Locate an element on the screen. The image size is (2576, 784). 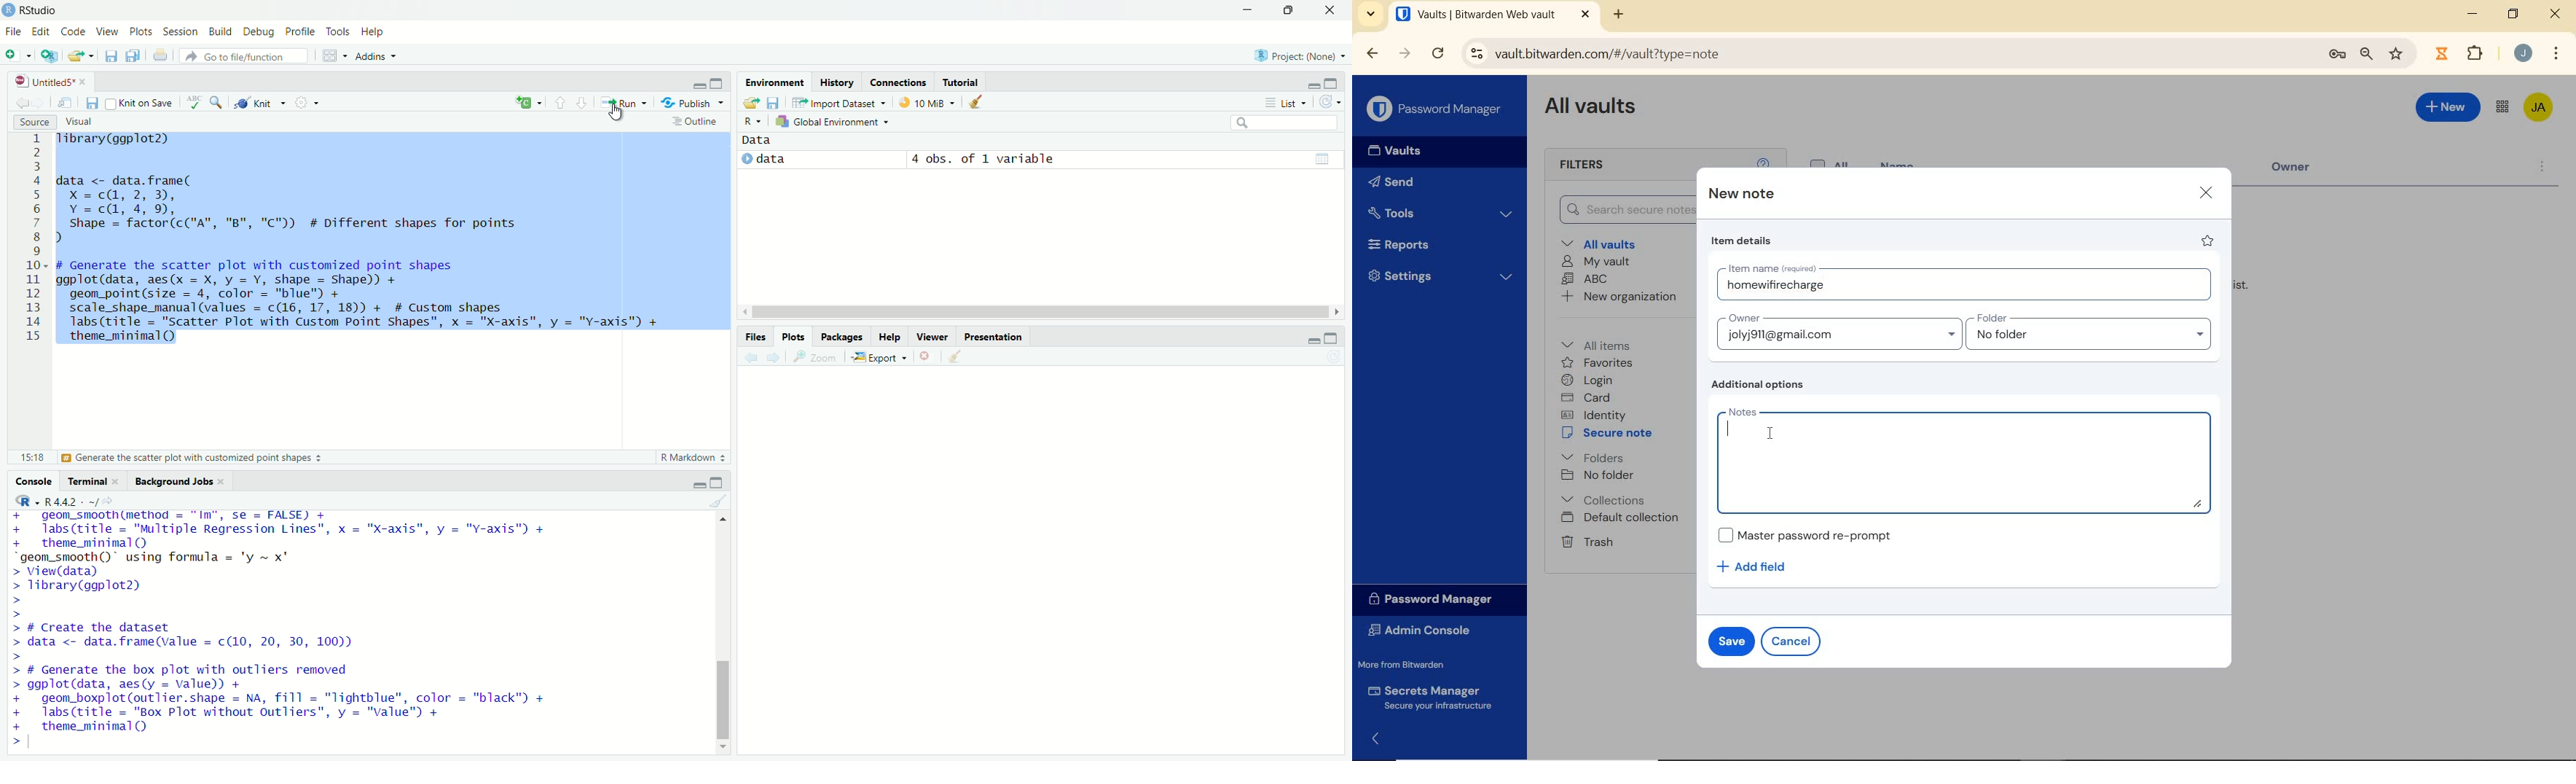
Clear console is located at coordinates (719, 501).